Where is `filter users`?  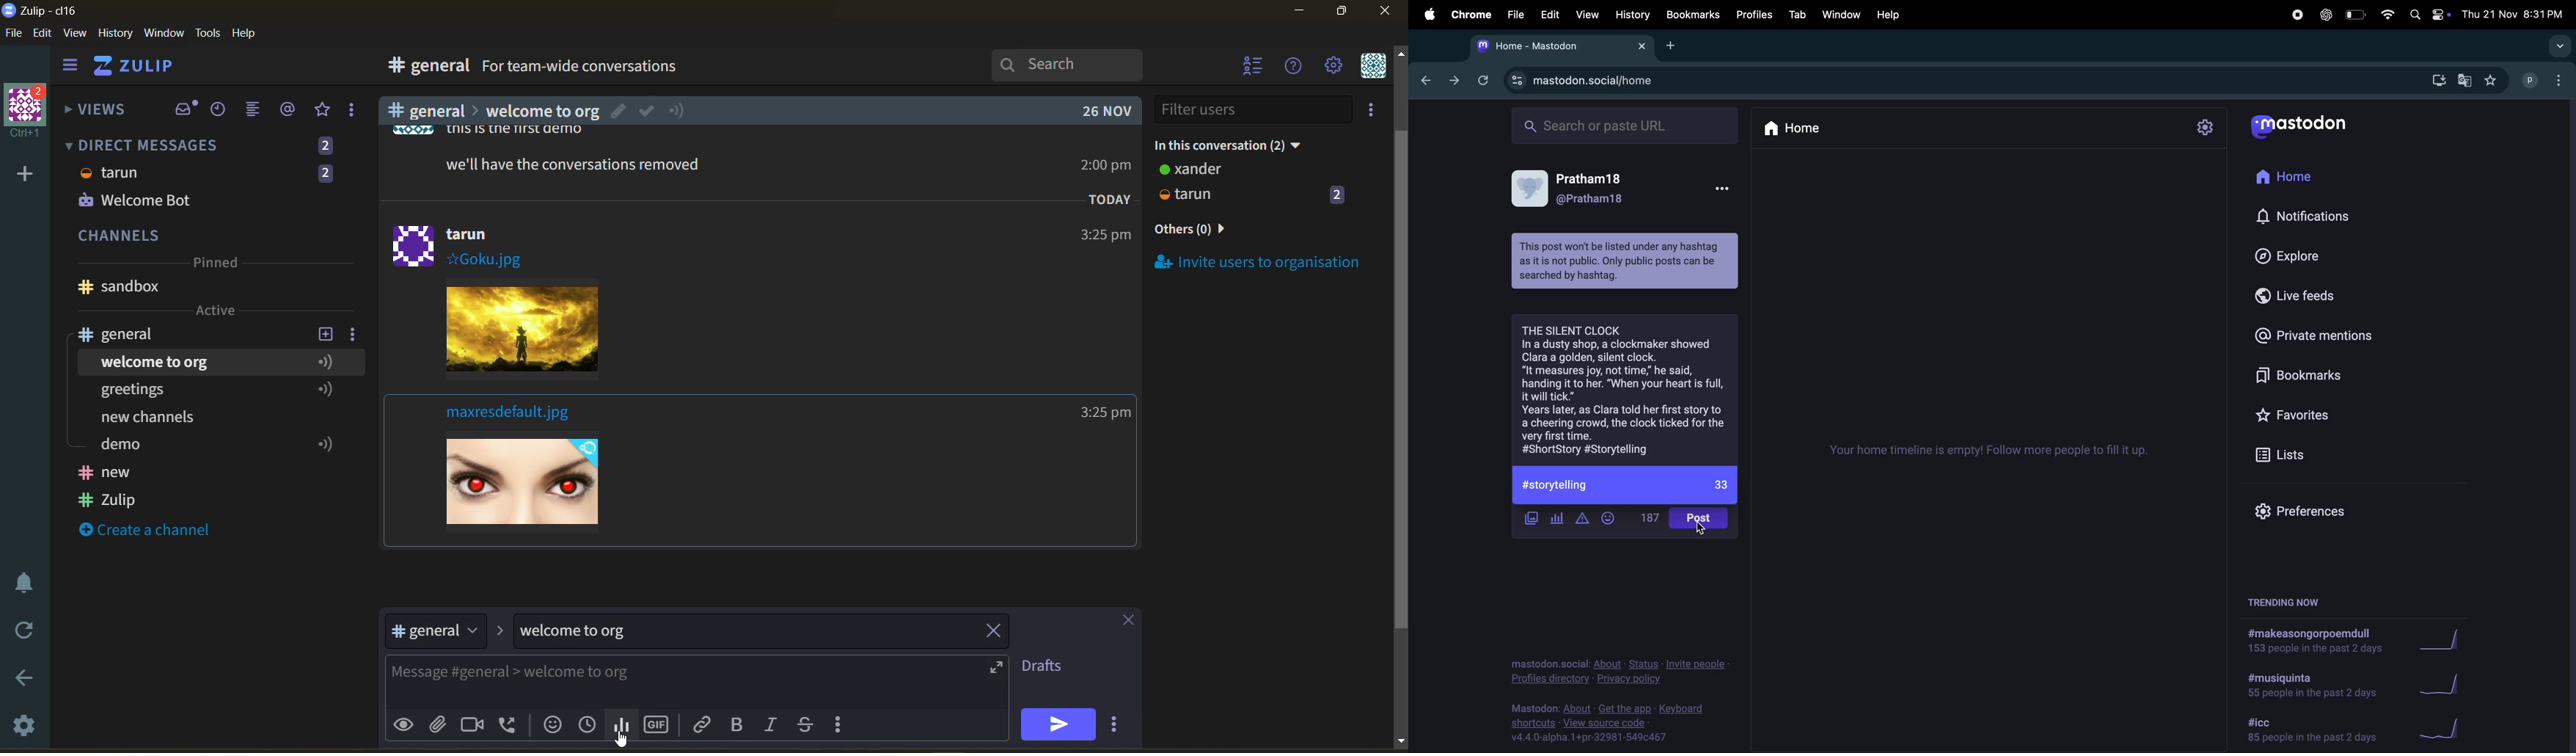 filter users is located at coordinates (1254, 109).